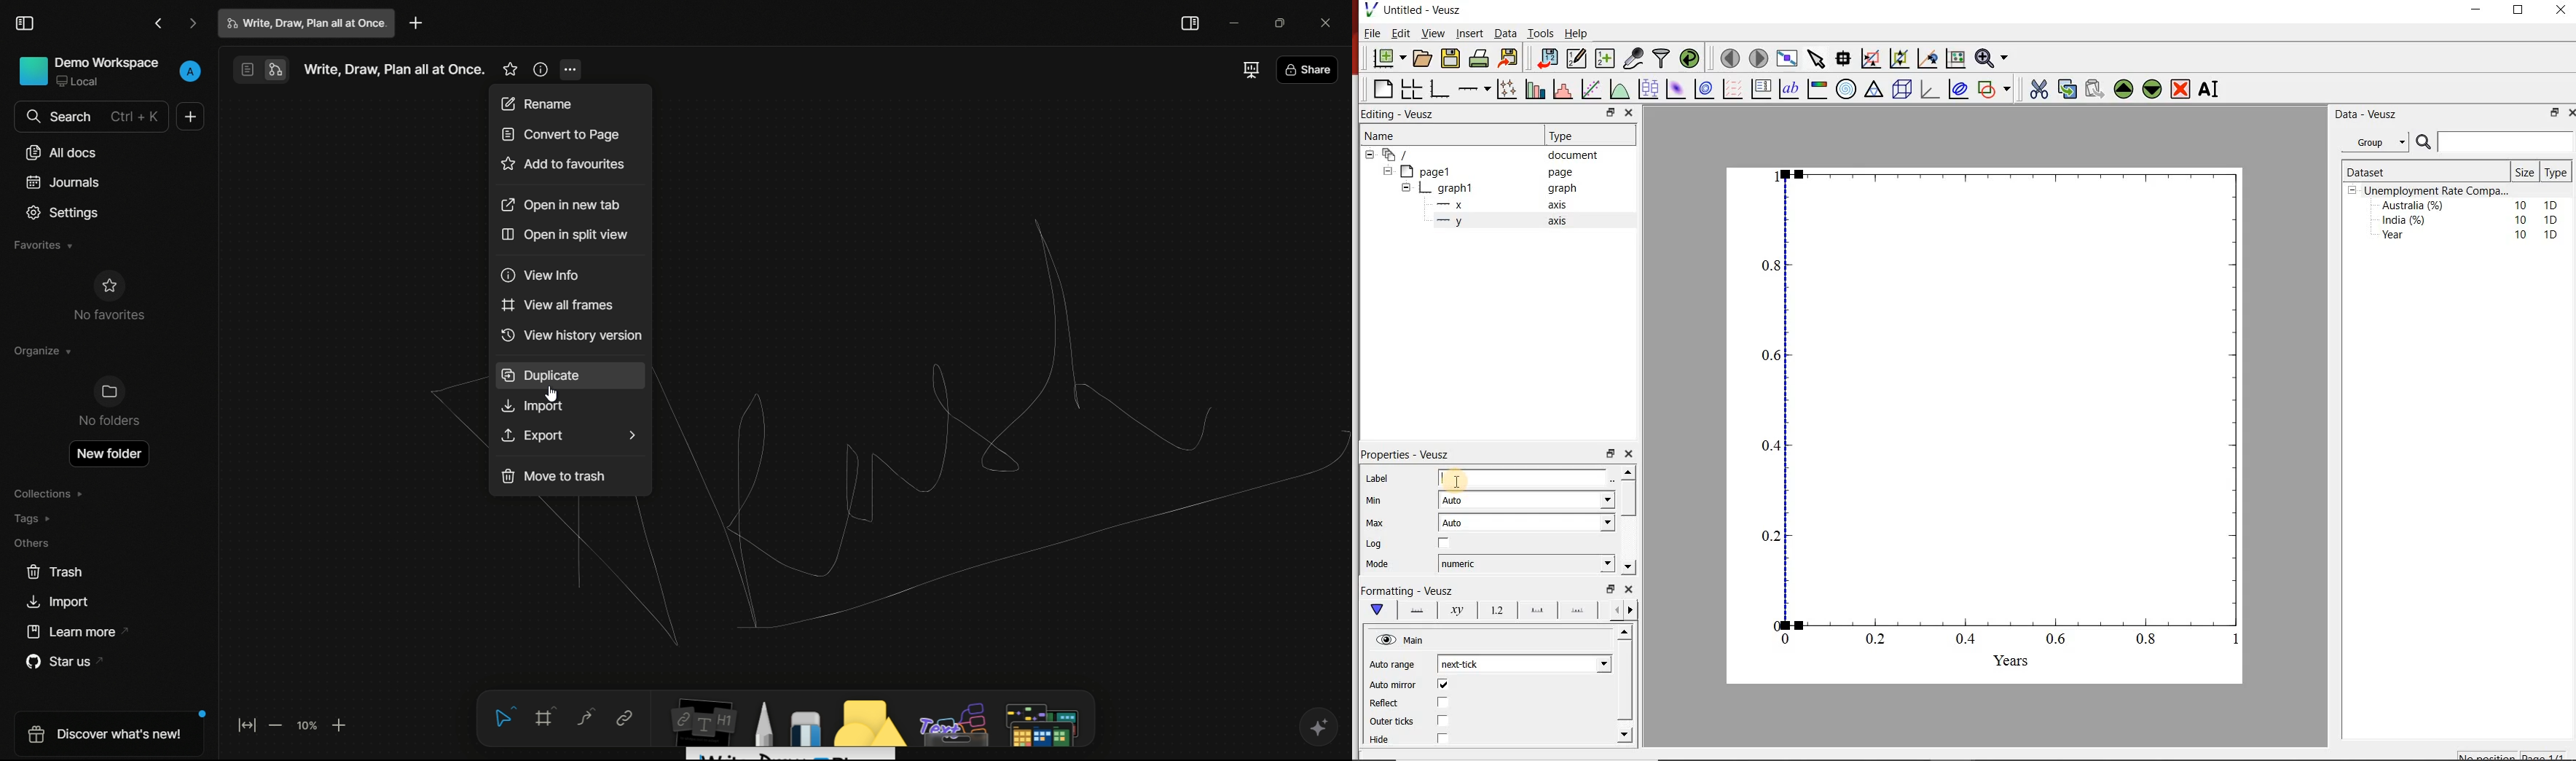 This screenshot has width=2576, height=784. I want to click on discover what's new, so click(106, 731).